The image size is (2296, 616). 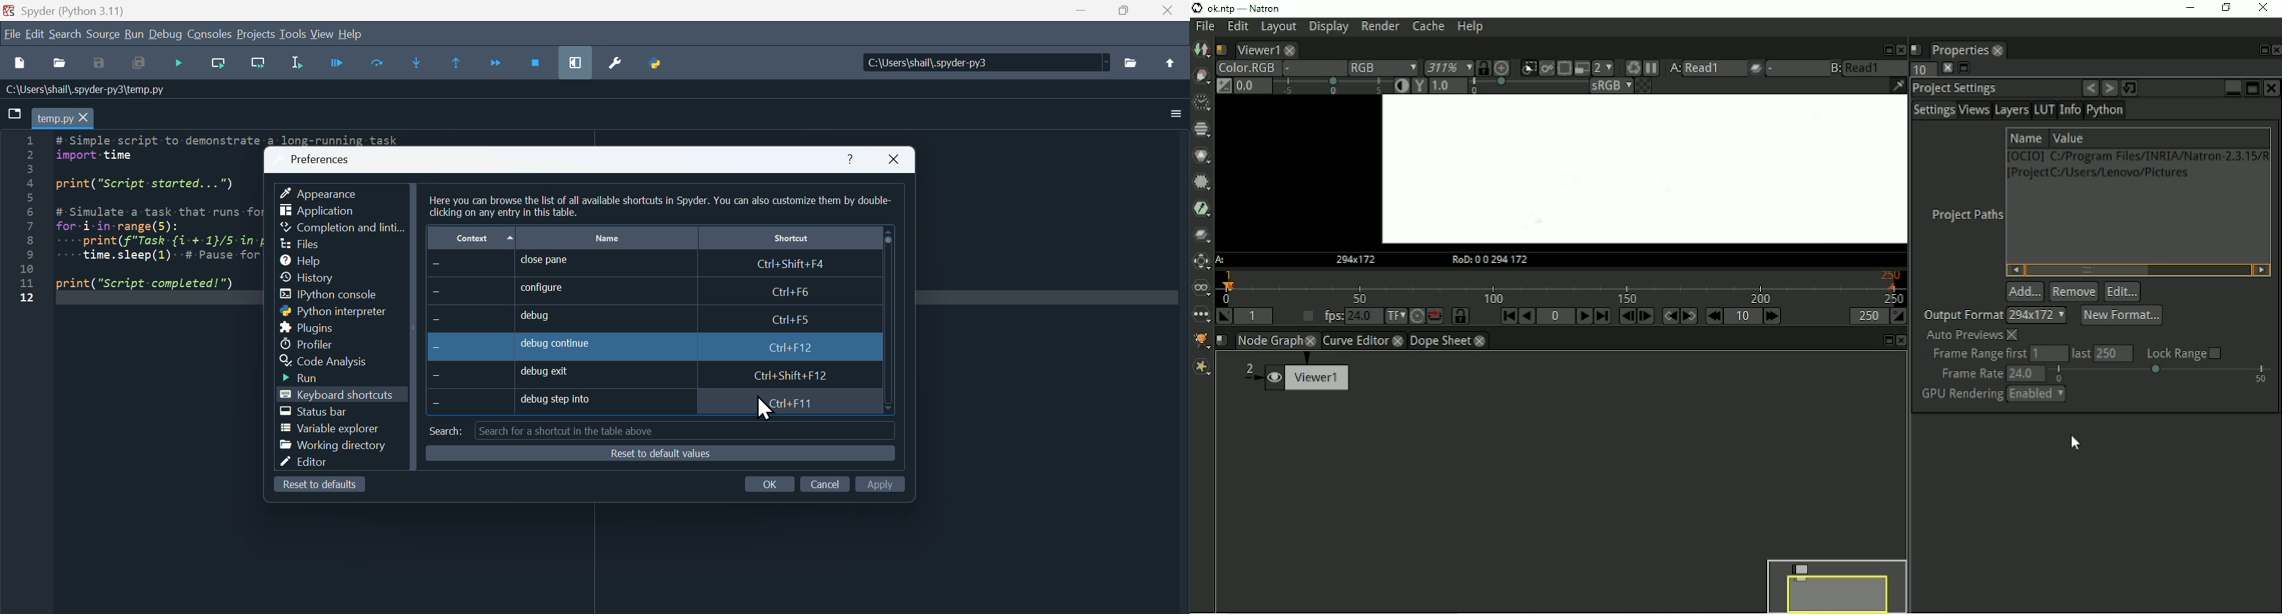 What do you see at coordinates (303, 242) in the screenshot?
I see `Files` at bounding box center [303, 242].